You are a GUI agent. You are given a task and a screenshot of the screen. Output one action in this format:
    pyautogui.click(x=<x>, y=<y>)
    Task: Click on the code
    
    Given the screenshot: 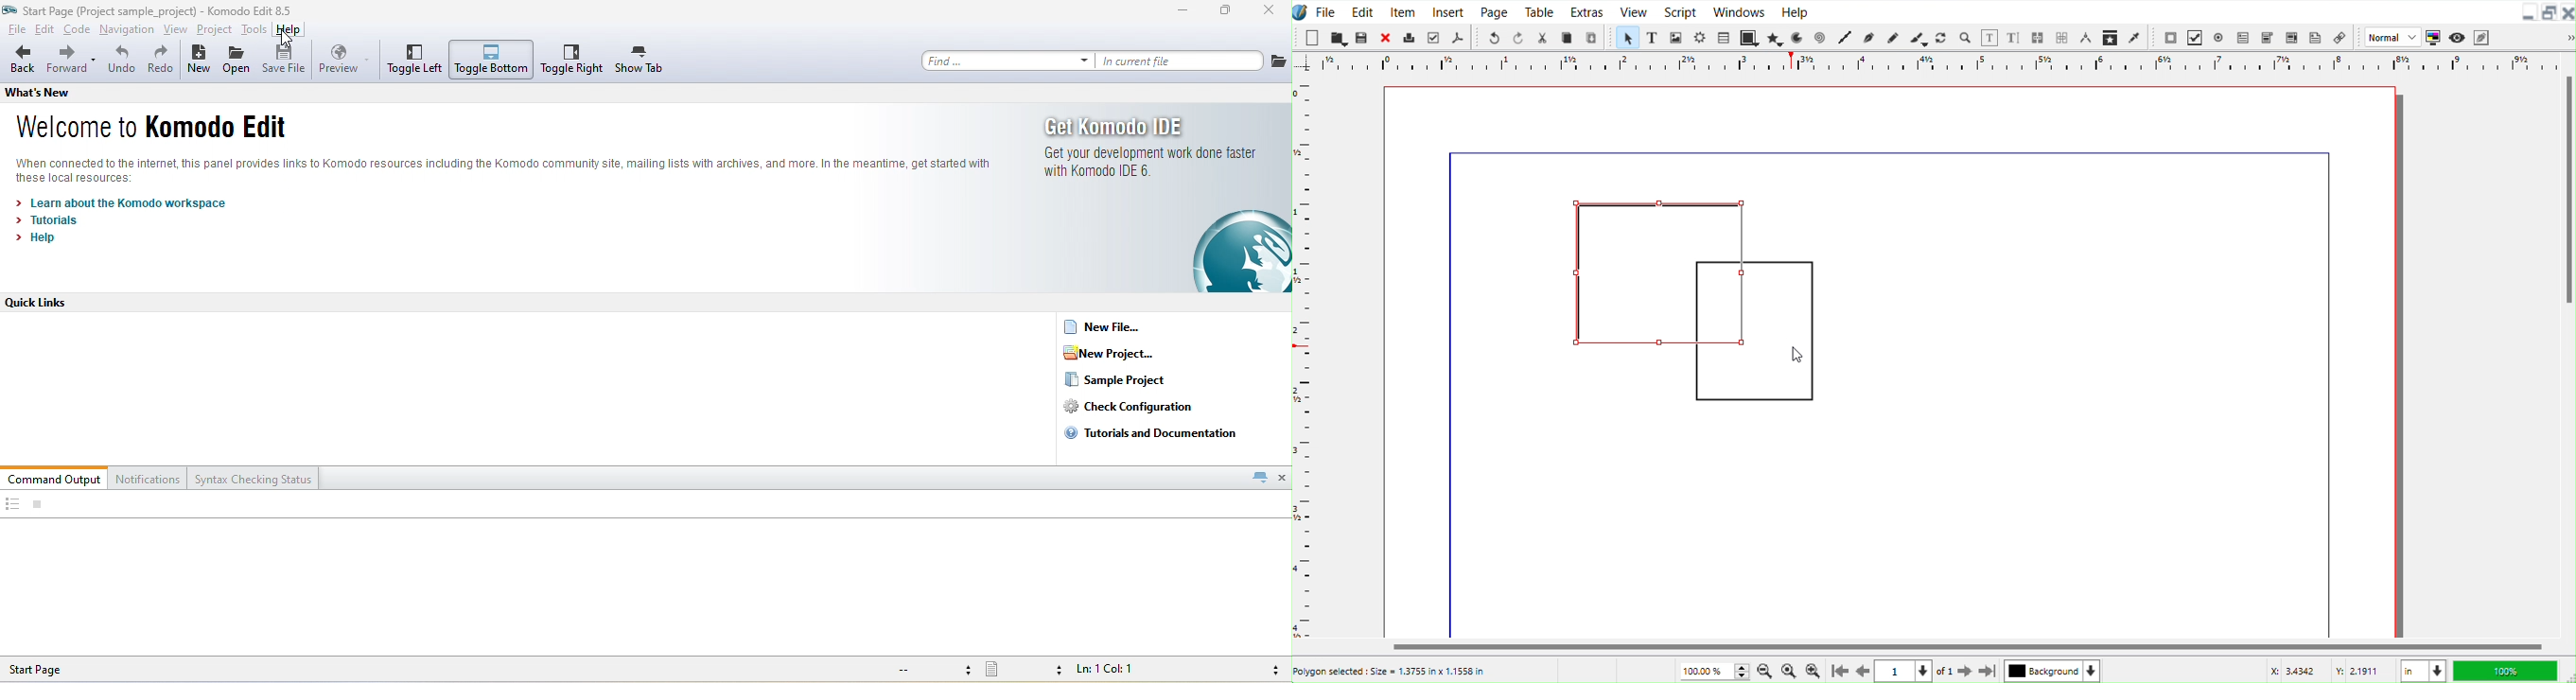 What is the action you would take?
    pyautogui.click(x=78, y=31)
    